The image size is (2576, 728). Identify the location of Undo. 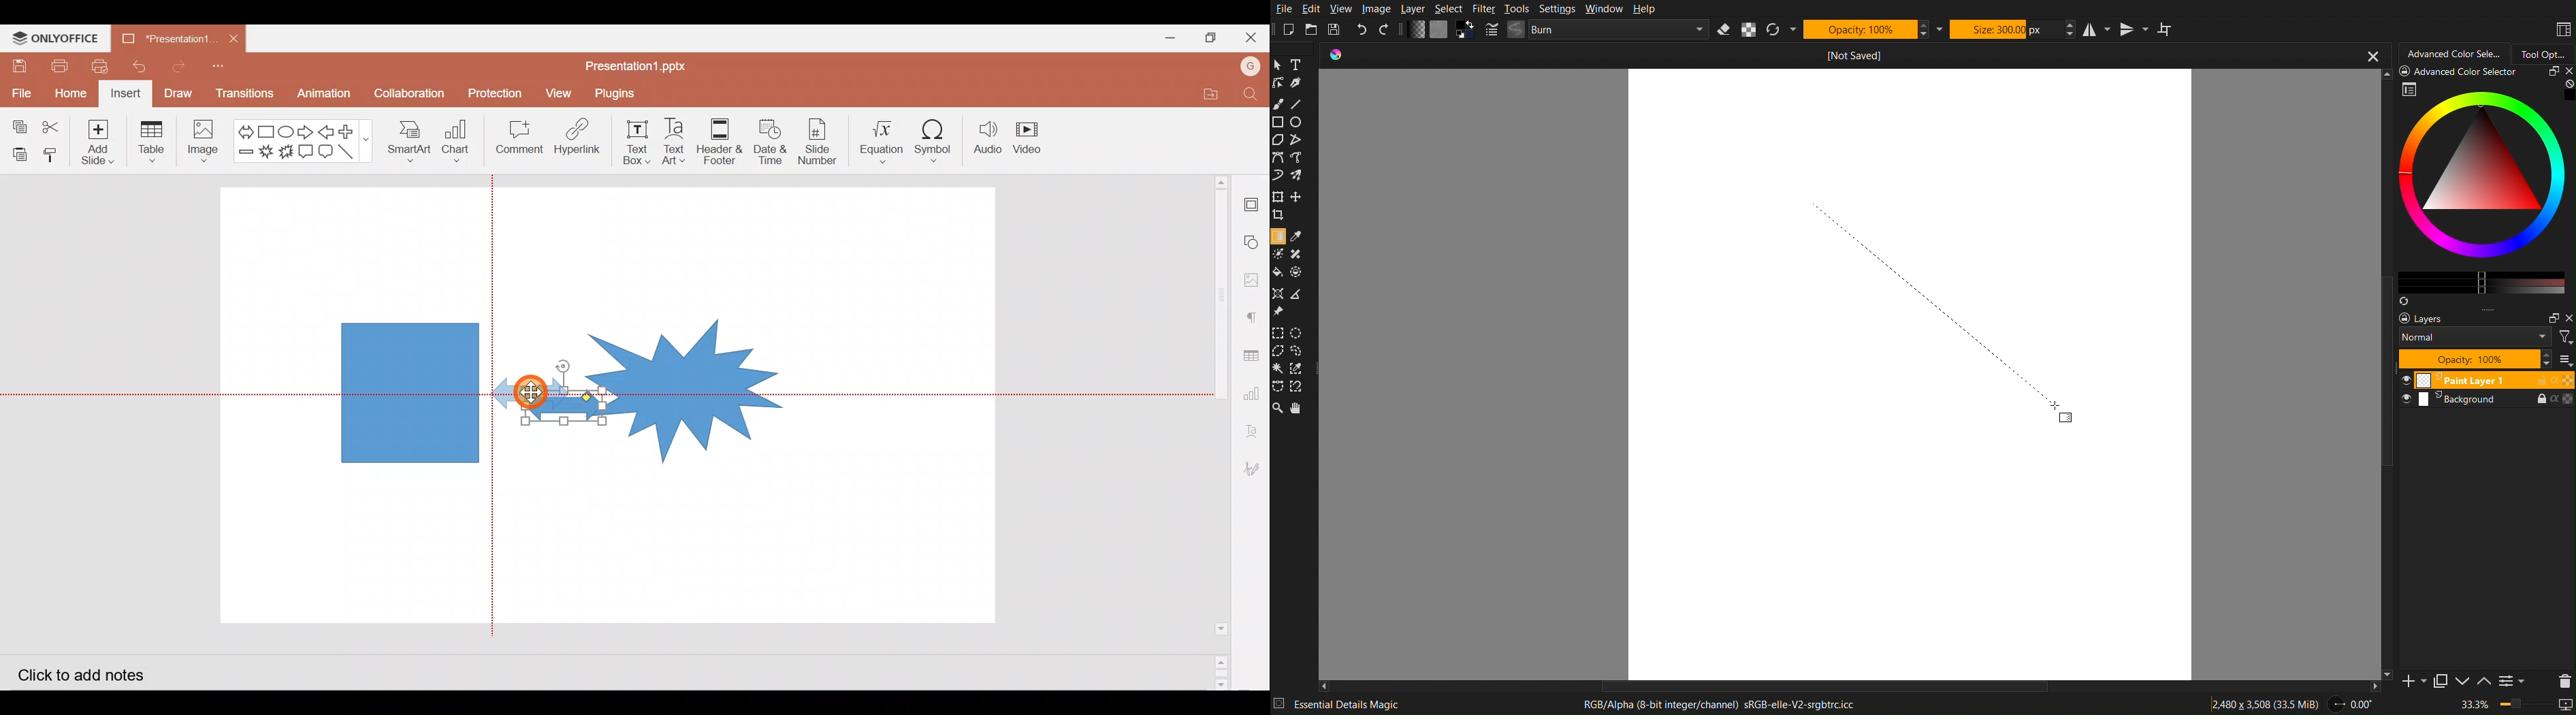
(1363, 30).